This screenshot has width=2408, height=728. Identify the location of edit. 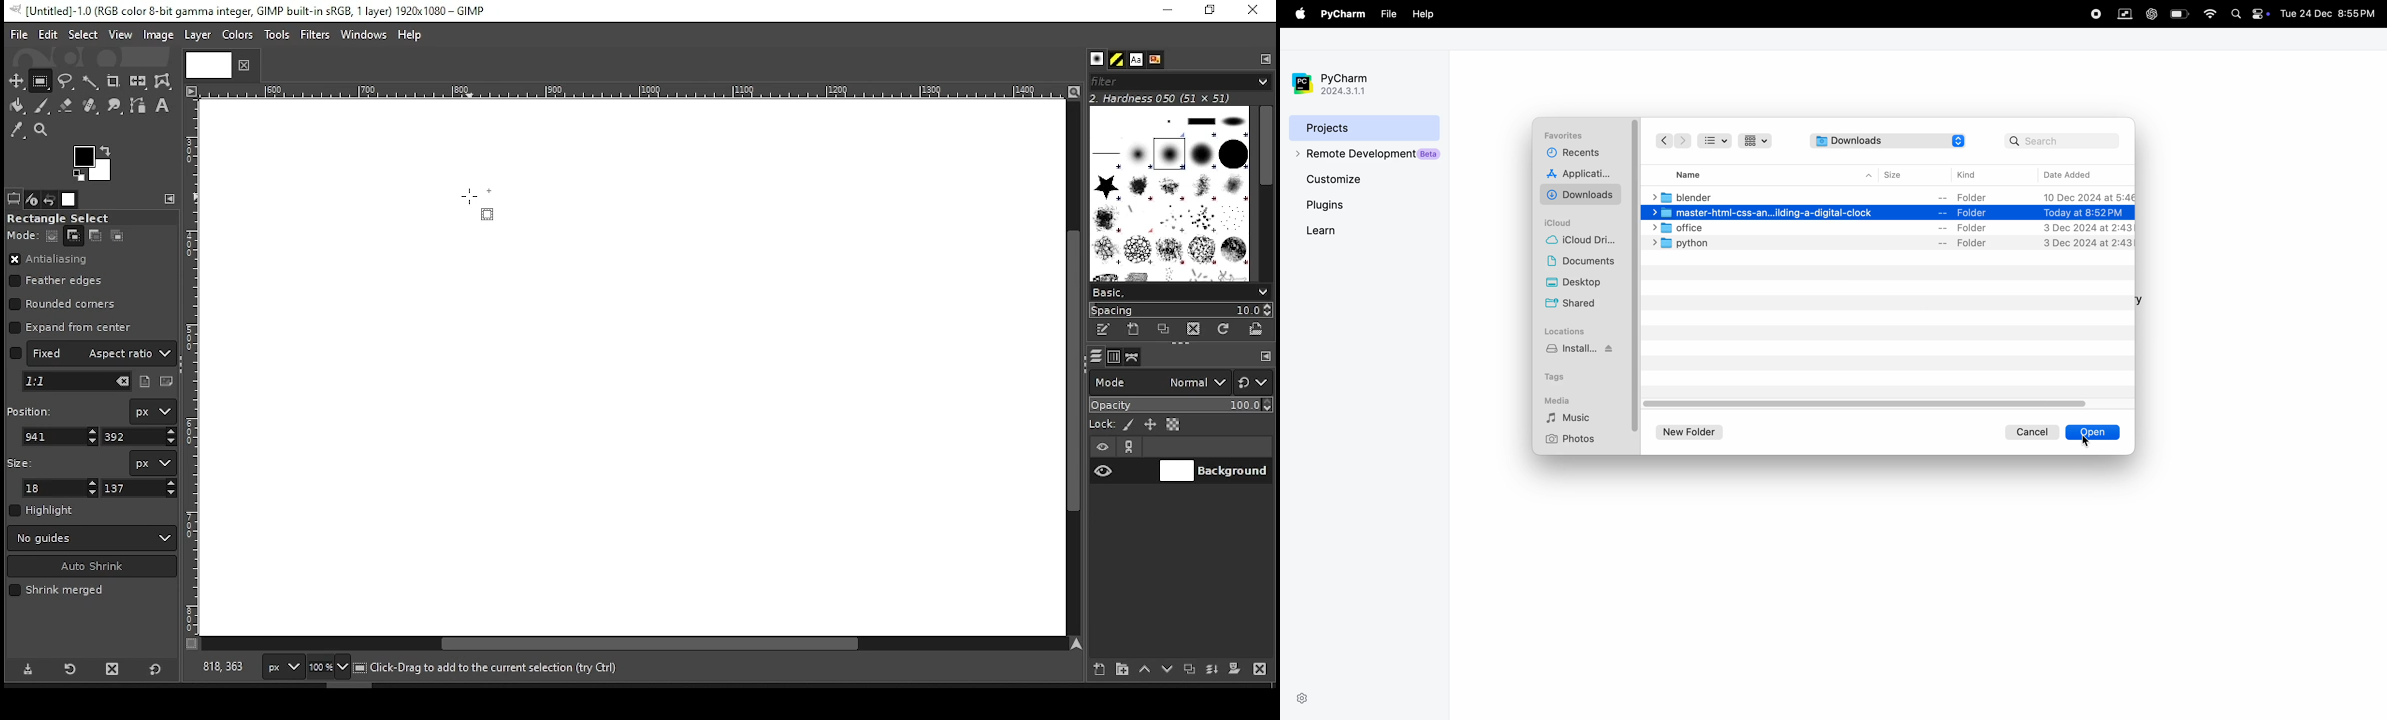
(48, 34).